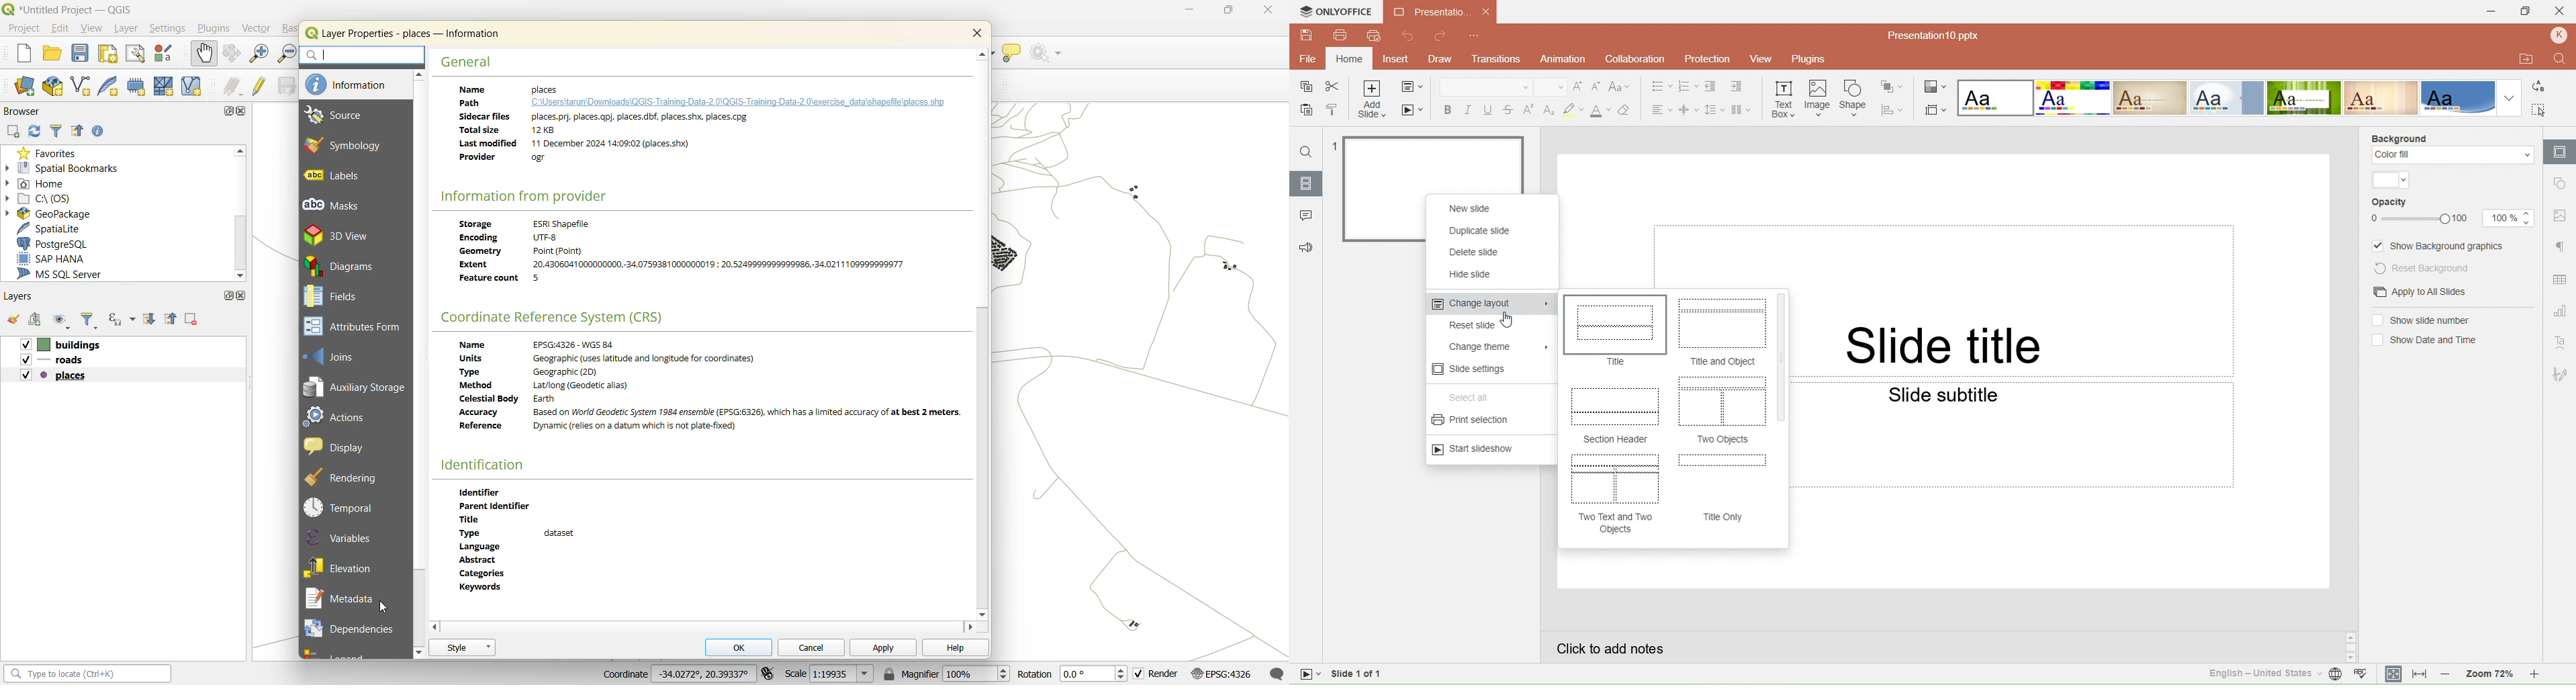 This screenshot has width=2576, height=700. Describe the element at coordinates (1372, 101) in the screenshot. I see `Add slide` at that location.